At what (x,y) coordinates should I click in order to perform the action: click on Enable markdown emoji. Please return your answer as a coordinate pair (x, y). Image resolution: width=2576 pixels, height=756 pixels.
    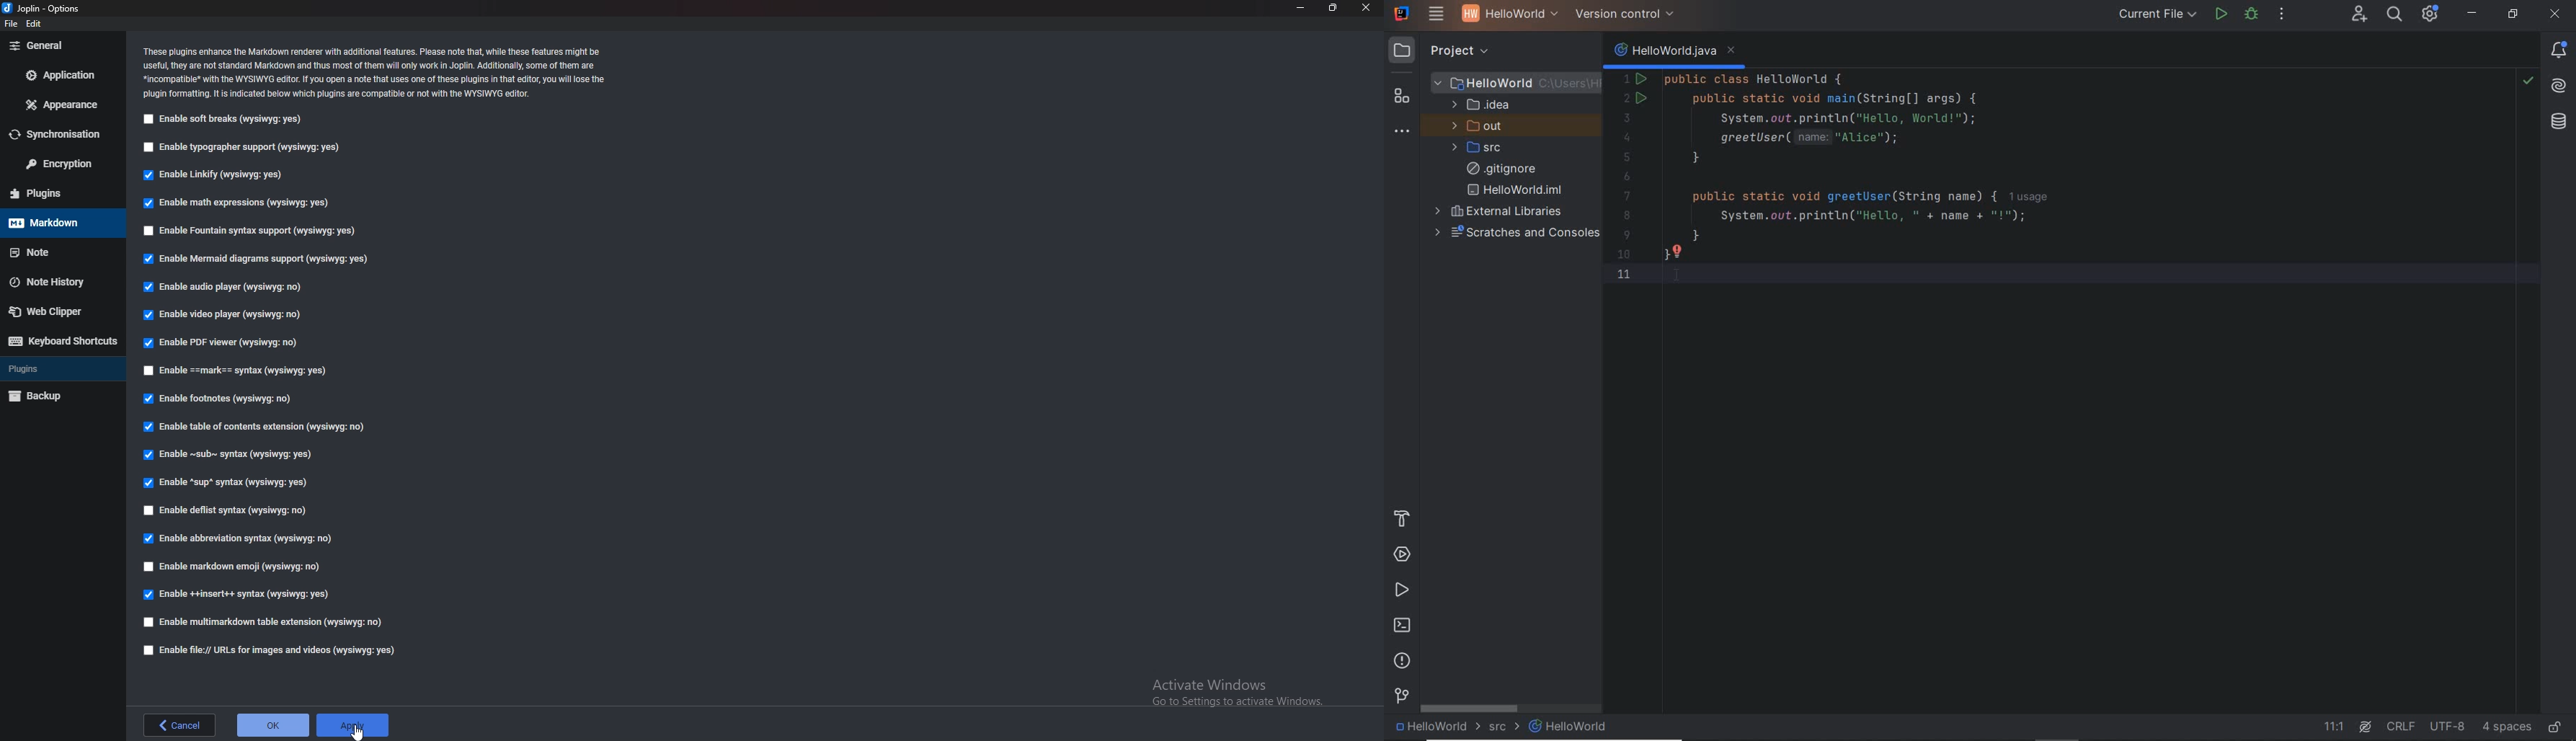
    Looking at the image, I should click on (239, 565).